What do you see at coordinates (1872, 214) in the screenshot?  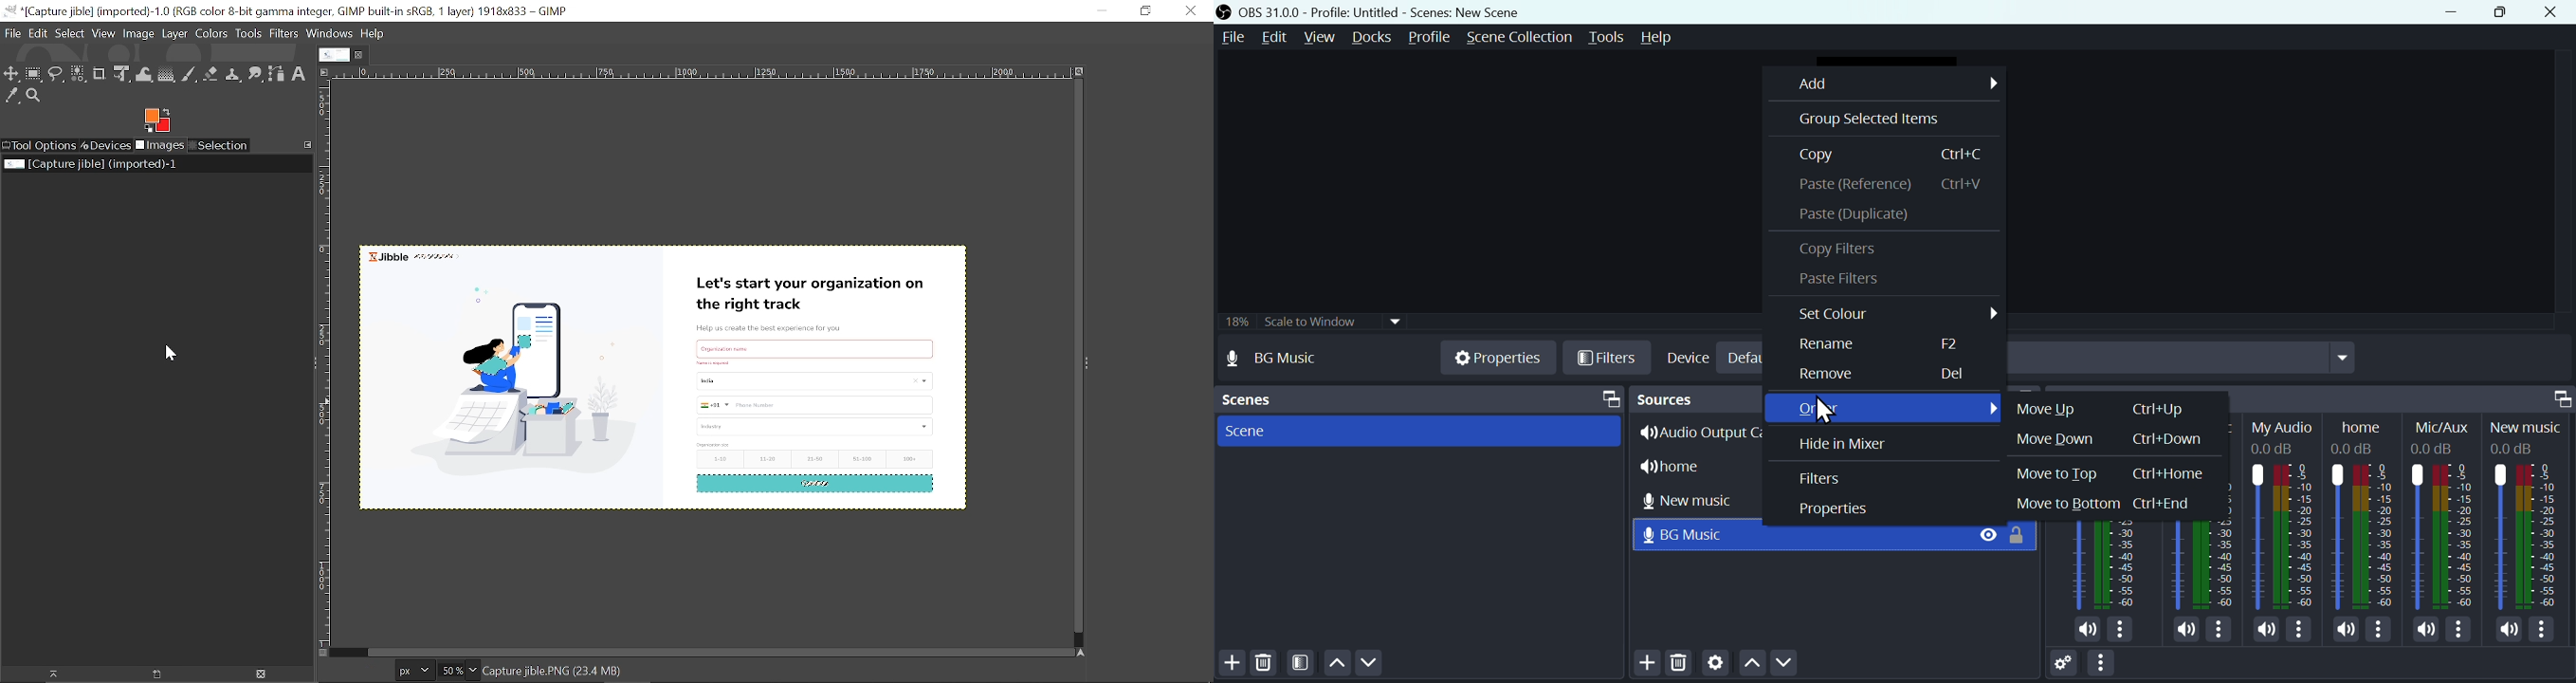 I see `Paste duplicate` at bounding box center [1872, 214].